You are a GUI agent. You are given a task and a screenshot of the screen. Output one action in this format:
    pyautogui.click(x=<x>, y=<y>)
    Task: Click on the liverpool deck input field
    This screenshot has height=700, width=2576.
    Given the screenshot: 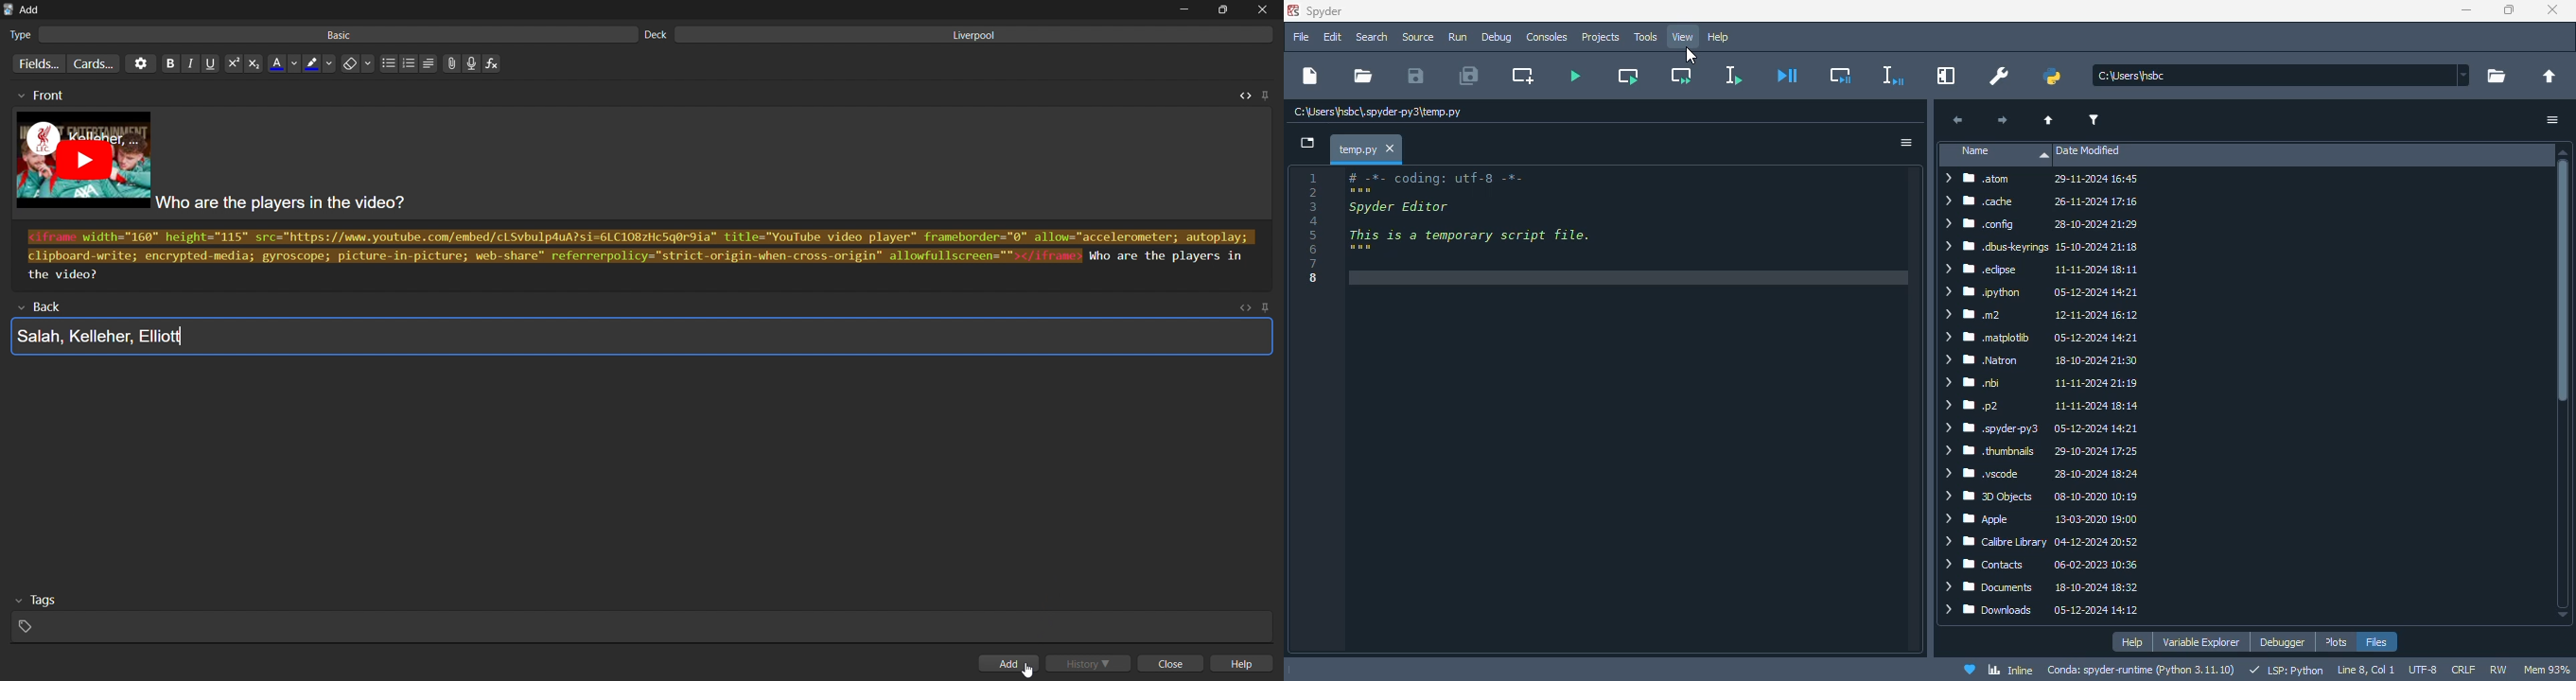 What is the action you would take?
    pyautogui.click(x=962, y=35)
    